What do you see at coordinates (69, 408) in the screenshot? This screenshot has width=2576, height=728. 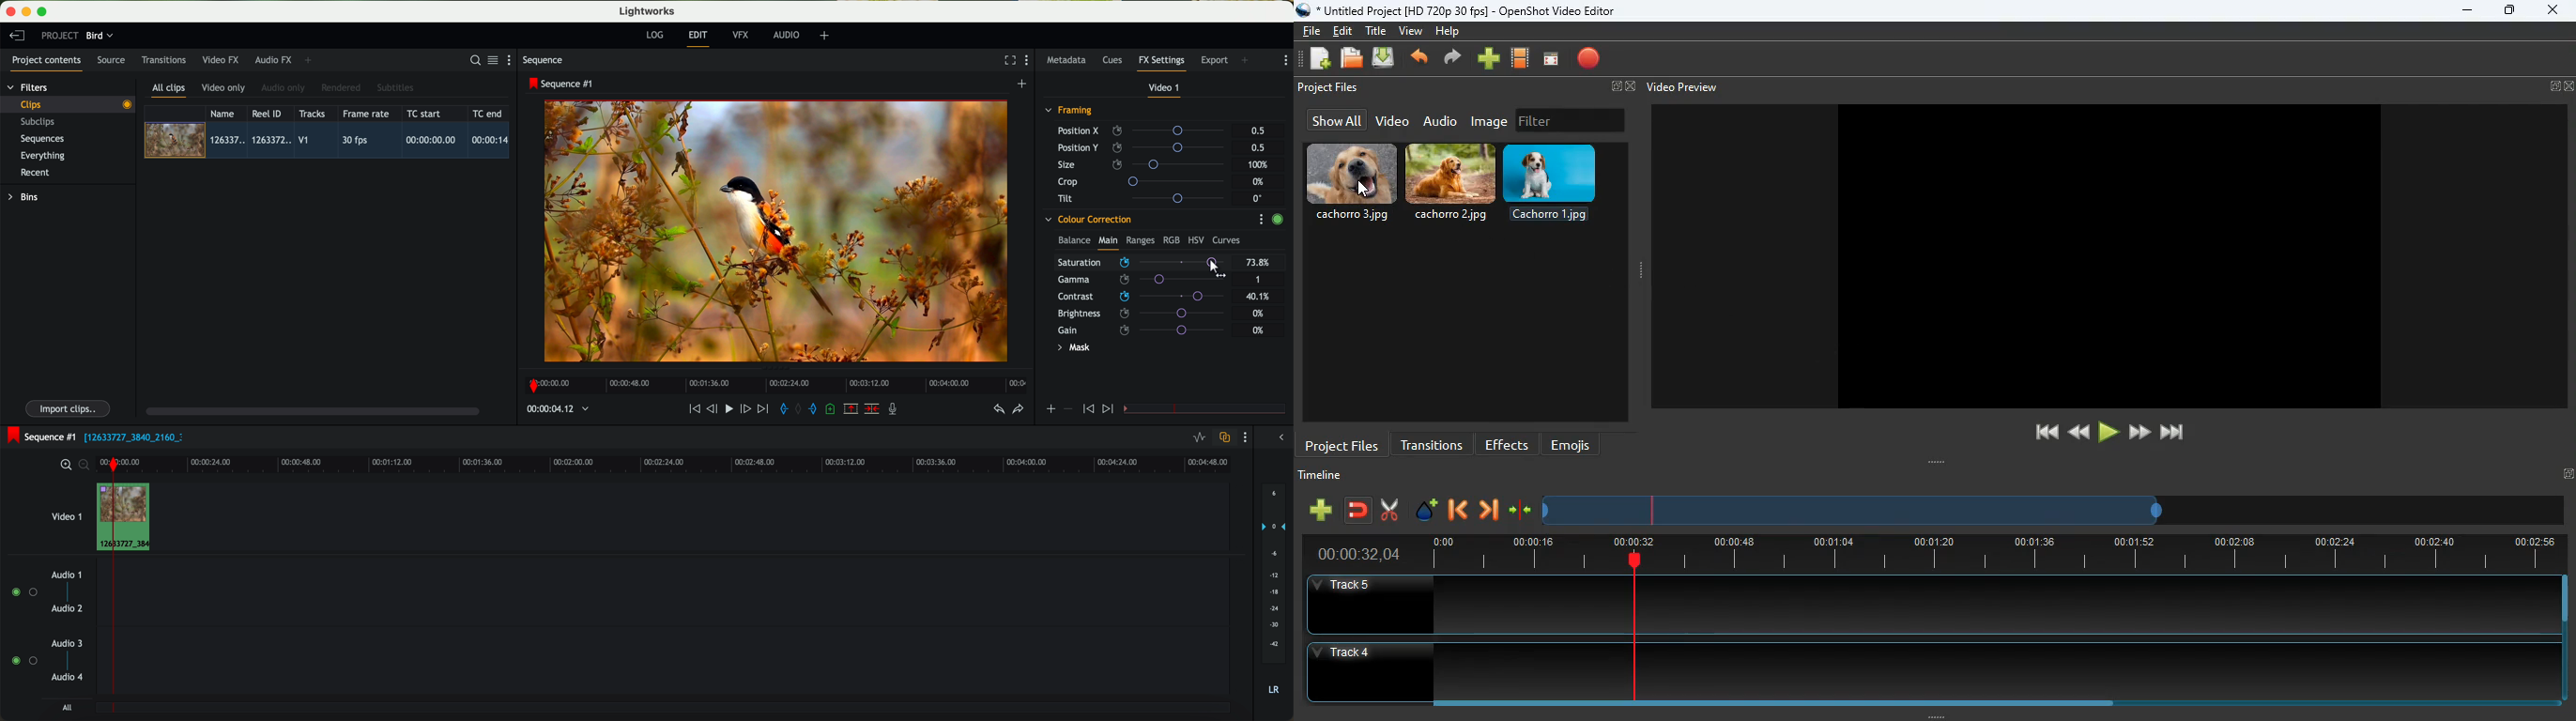 I see `import clips` at bounding box center [69, 408].